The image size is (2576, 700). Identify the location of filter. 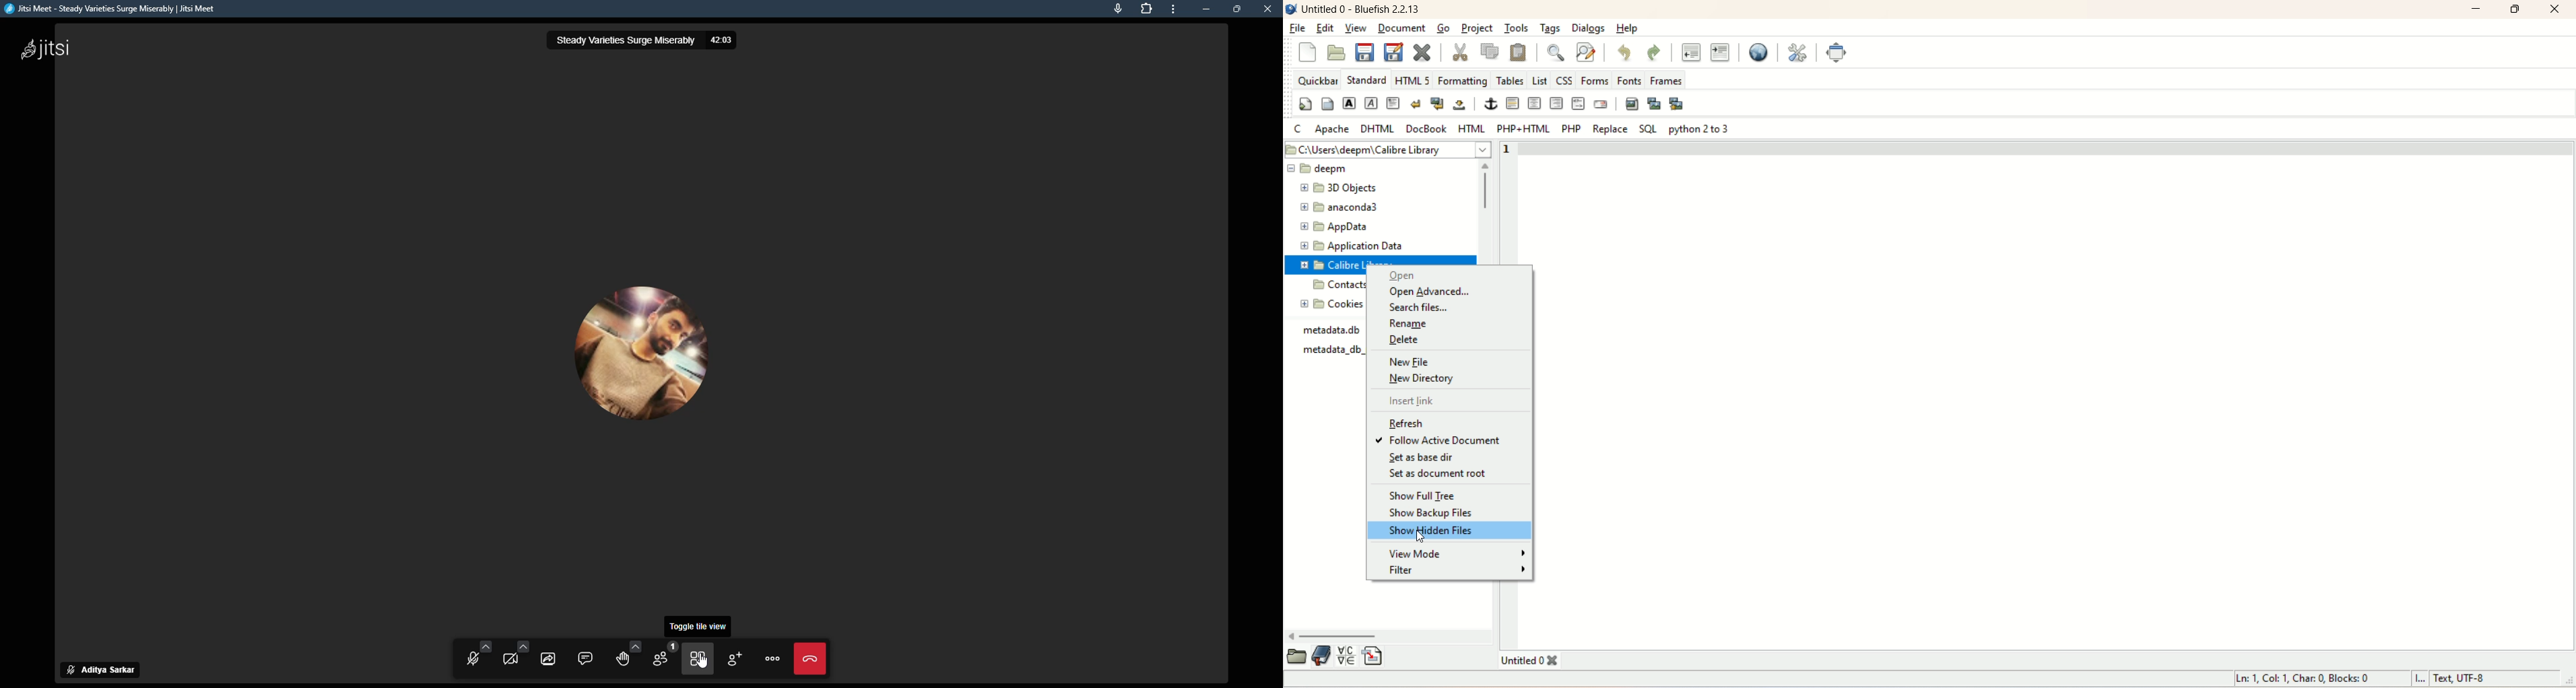
(1459, 571).